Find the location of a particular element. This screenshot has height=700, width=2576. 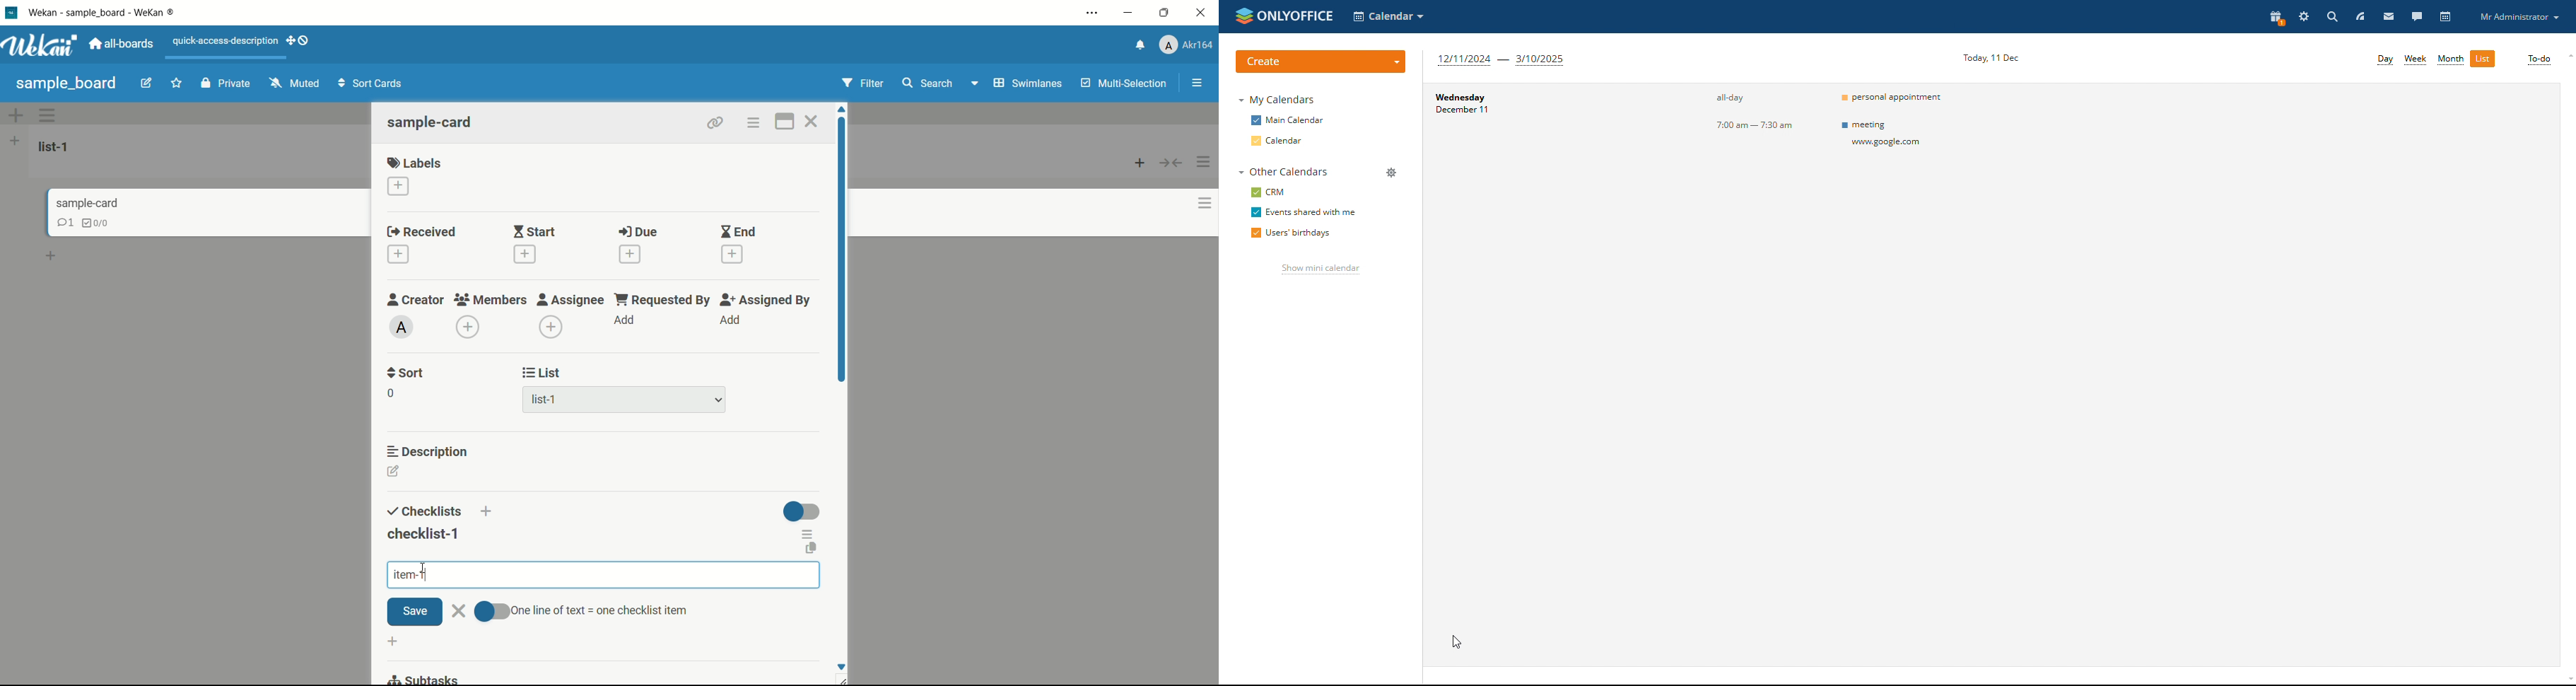

maximize is located at coordinates (1167, 13).